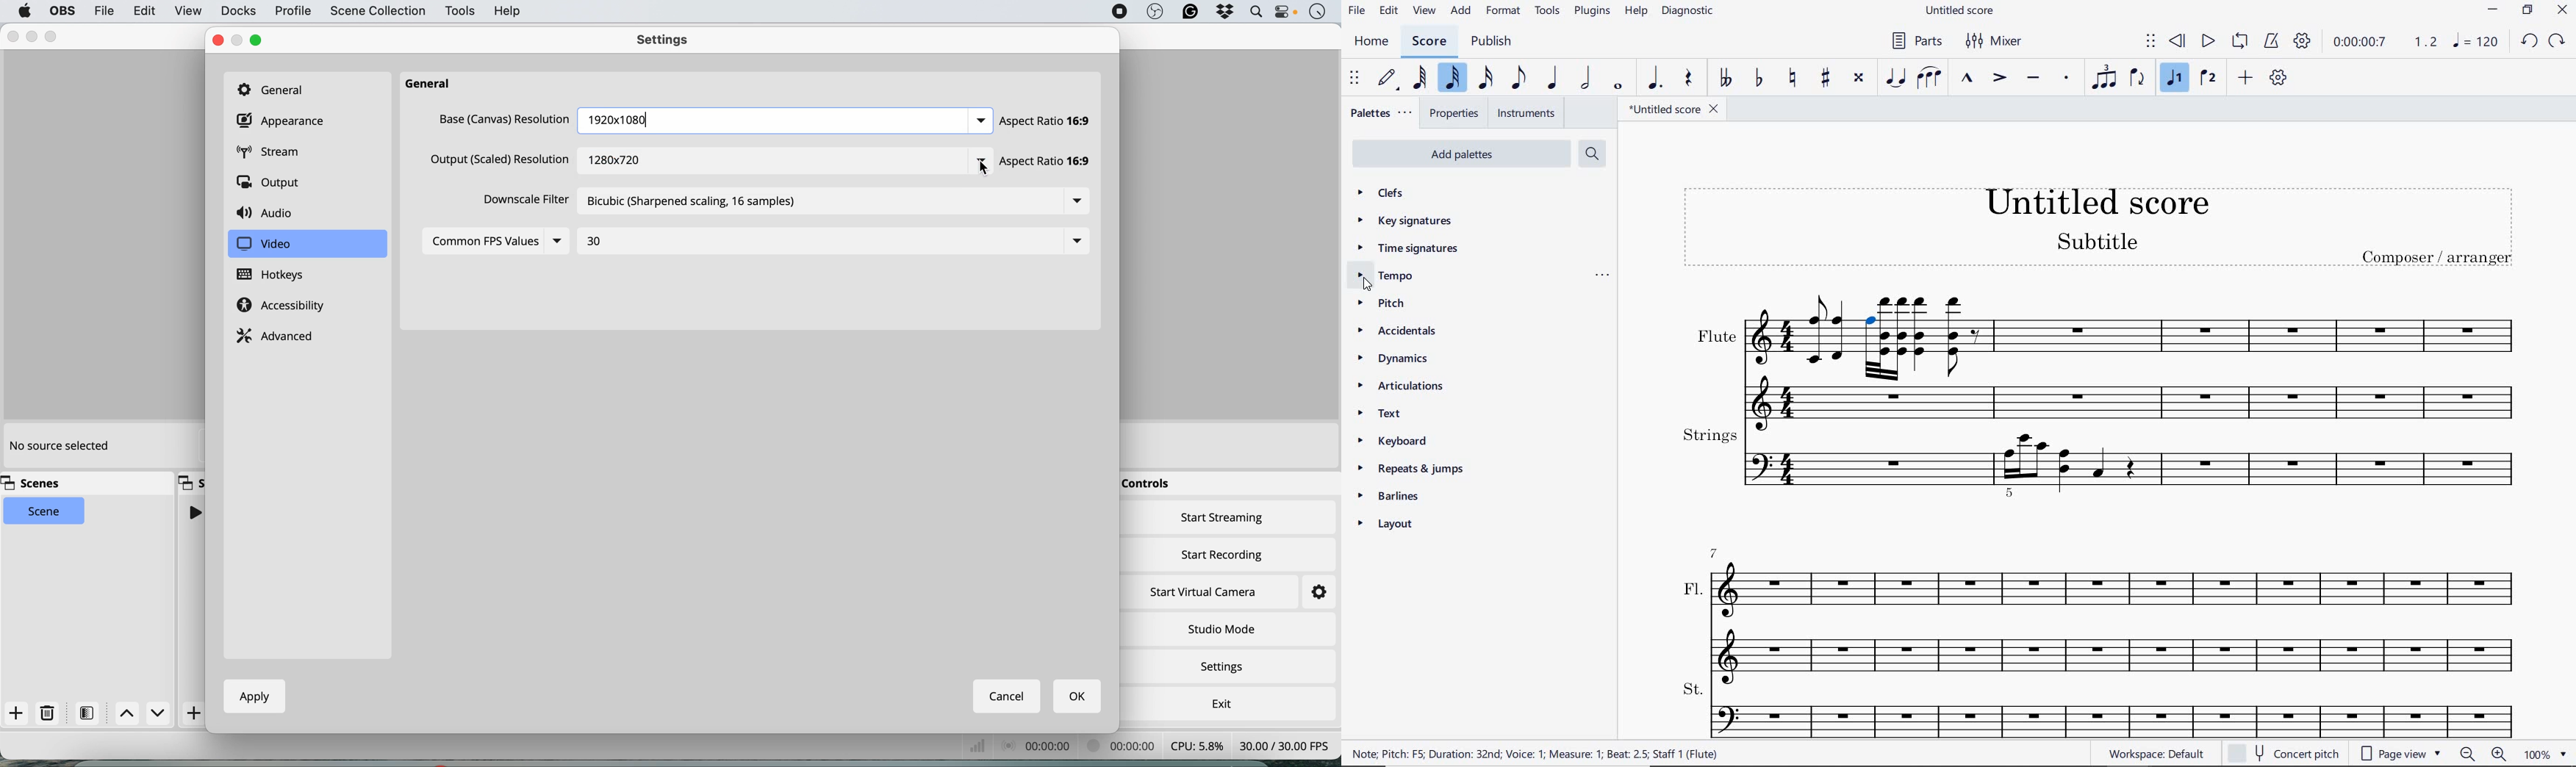 The width and height of the screenshot is (2576, 784). I want to click on aspect ratio, so click(1053, 164).